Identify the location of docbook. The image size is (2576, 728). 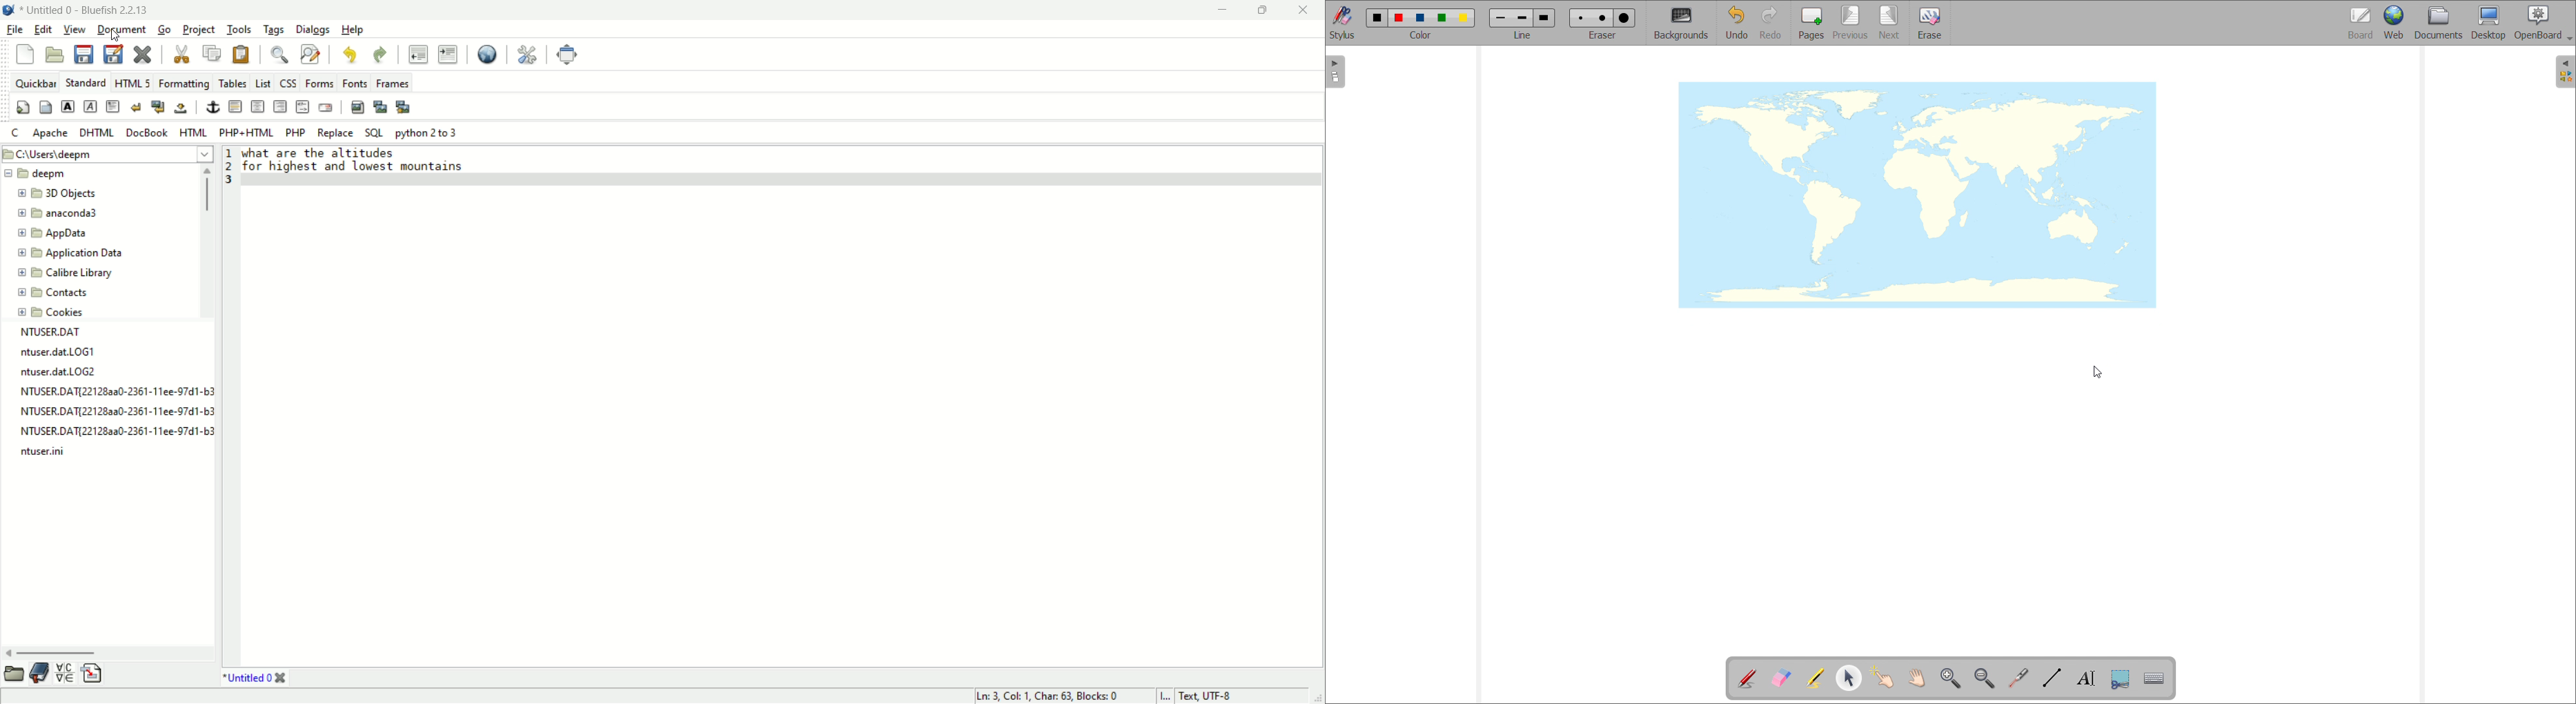
(148, 133).